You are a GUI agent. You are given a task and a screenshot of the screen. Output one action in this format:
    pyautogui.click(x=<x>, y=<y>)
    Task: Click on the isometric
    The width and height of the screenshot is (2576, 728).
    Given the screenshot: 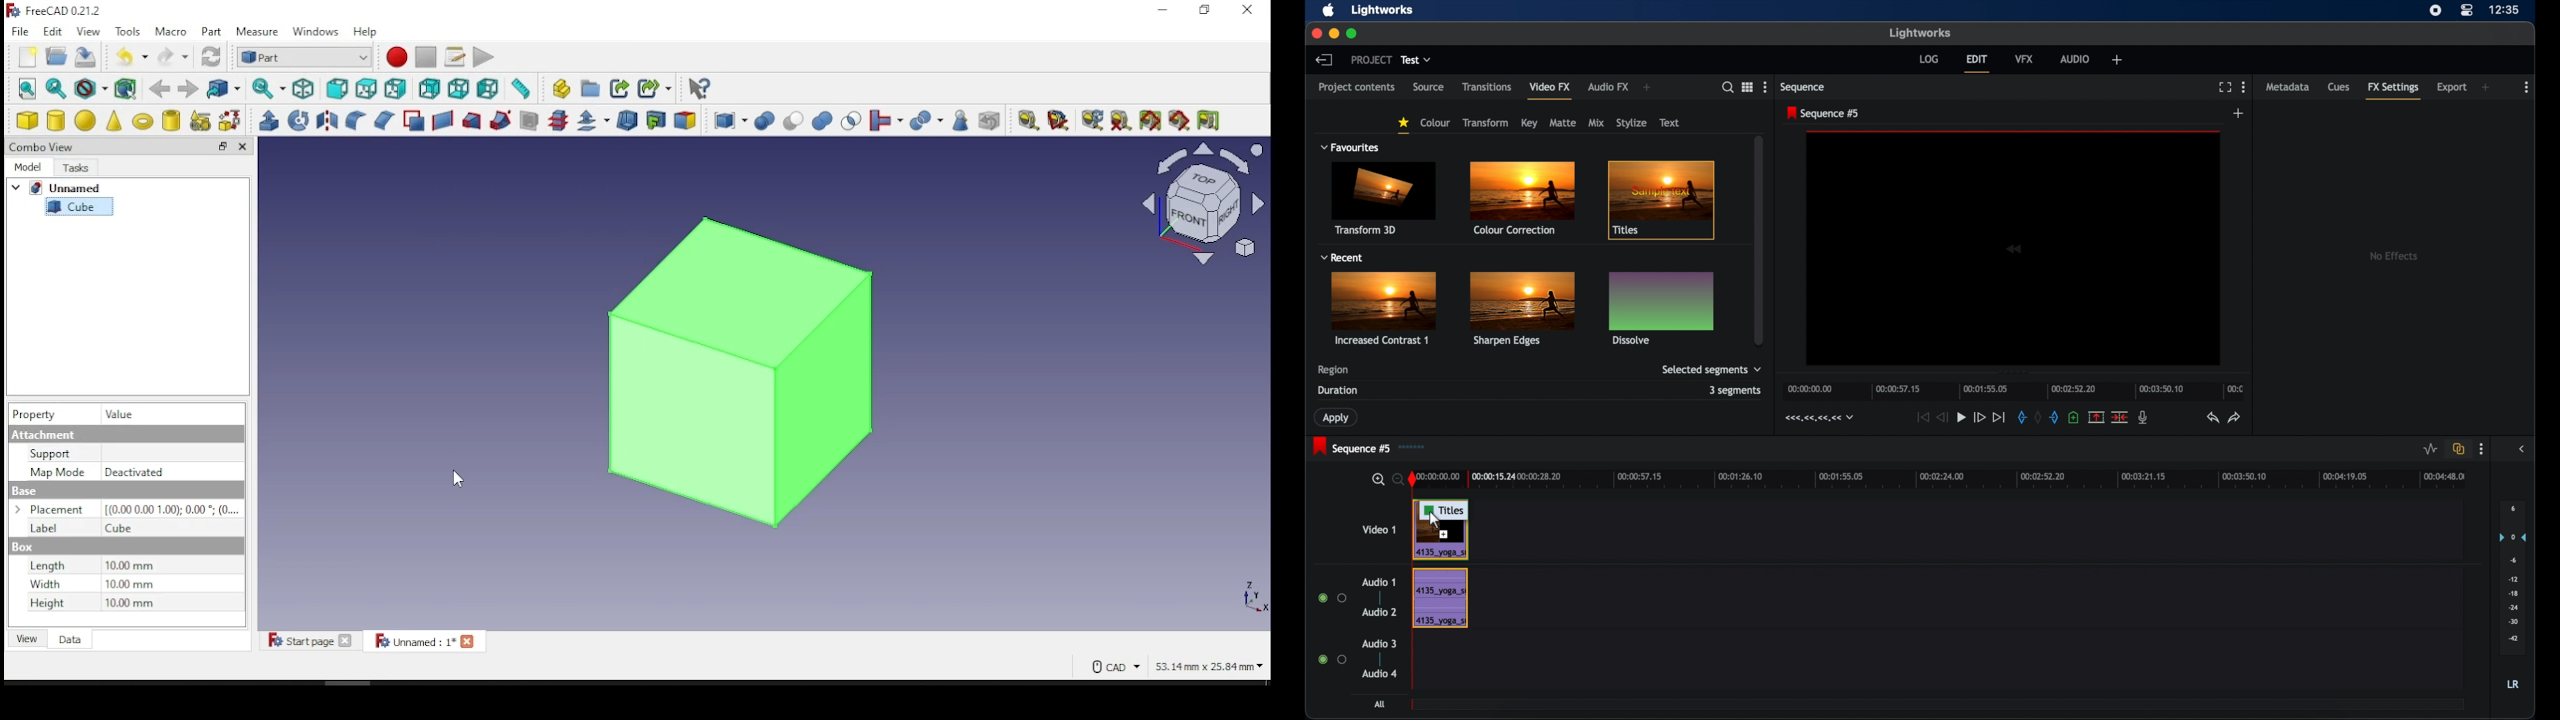 What is the action you would take?
    pyautogui.click(x=304, y=90)
    